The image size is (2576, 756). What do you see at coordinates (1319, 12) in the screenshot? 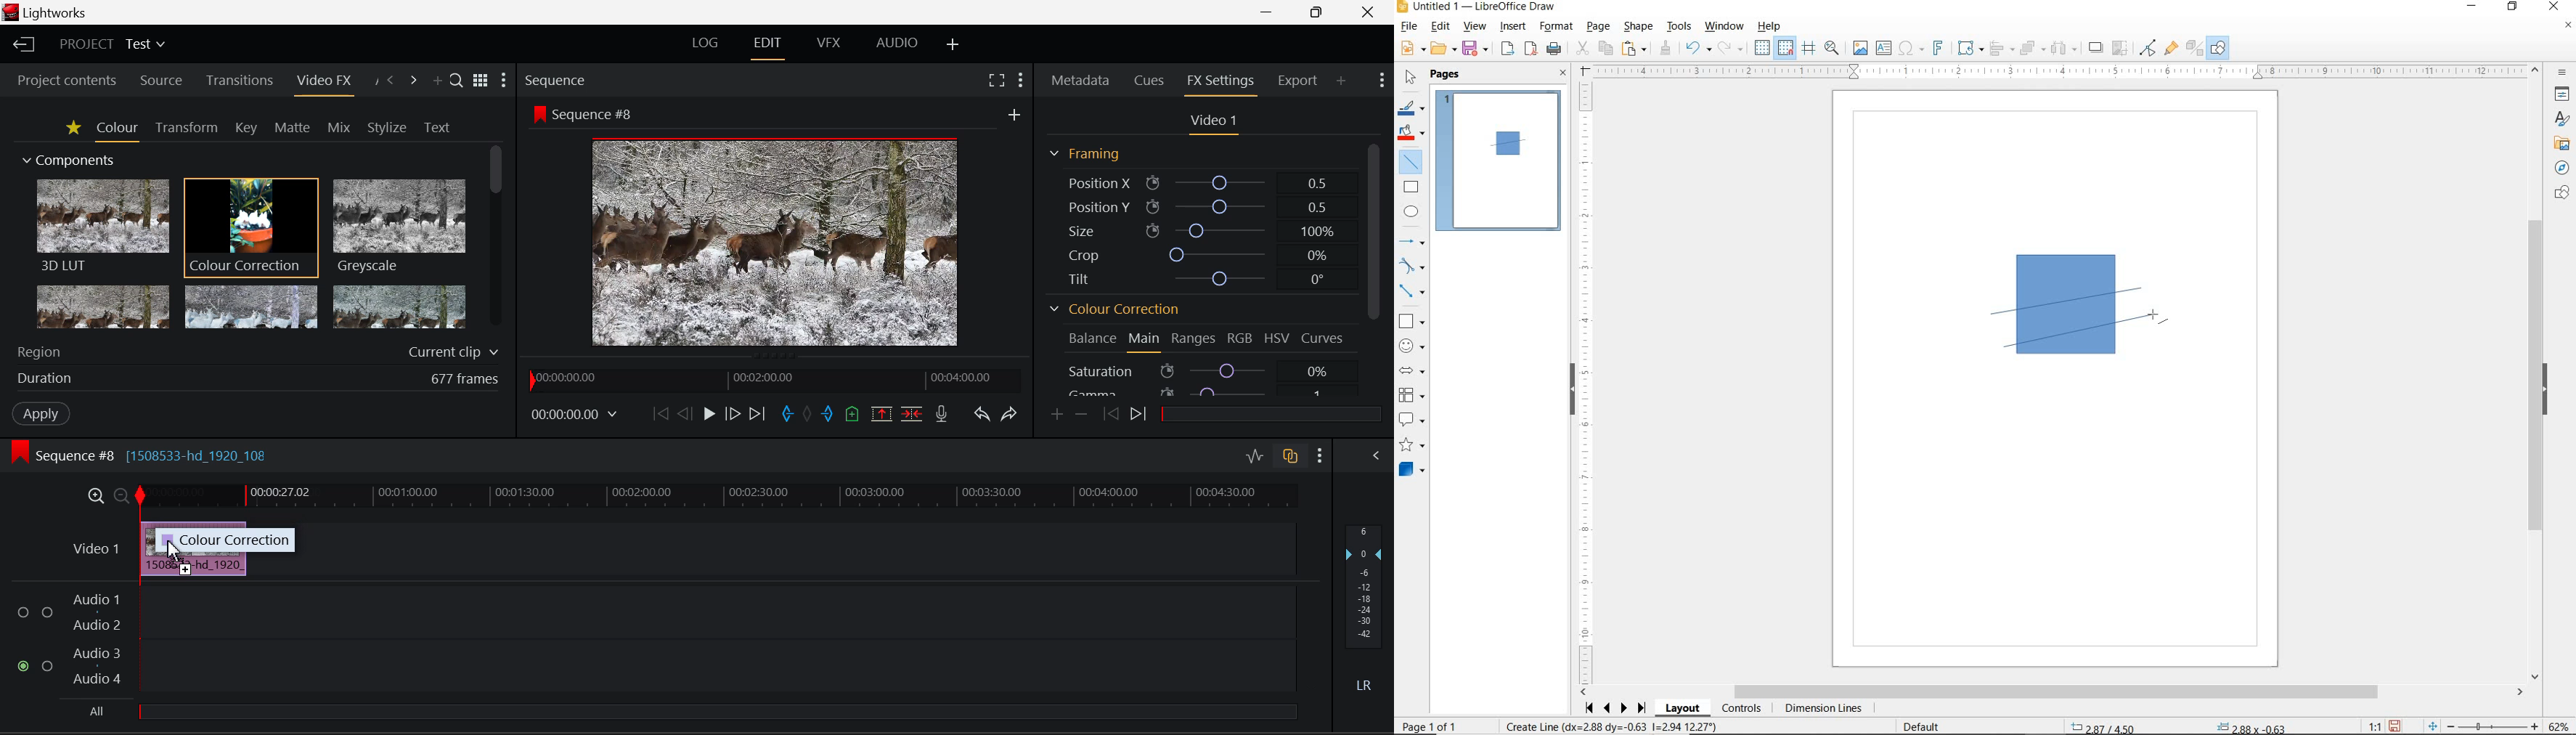
I see `Minimize` at bounding box center [1319, 12].